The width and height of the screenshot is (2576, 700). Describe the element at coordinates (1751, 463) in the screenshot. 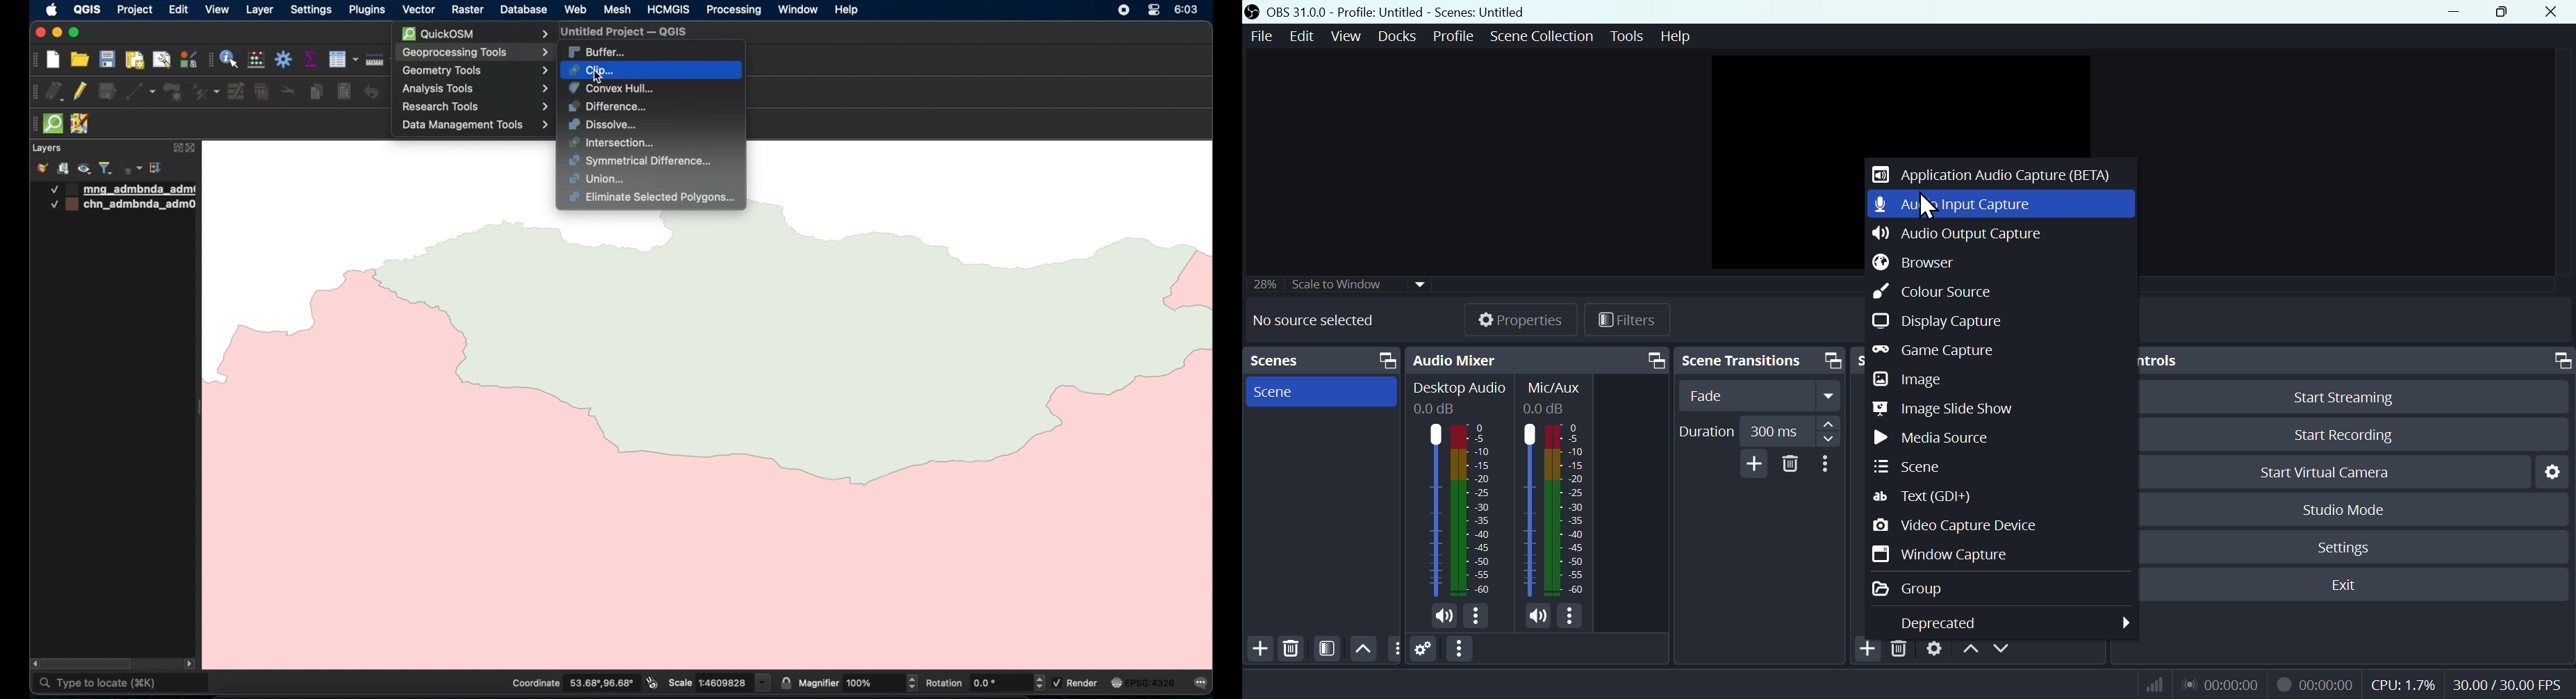

I see `Add` at that location.